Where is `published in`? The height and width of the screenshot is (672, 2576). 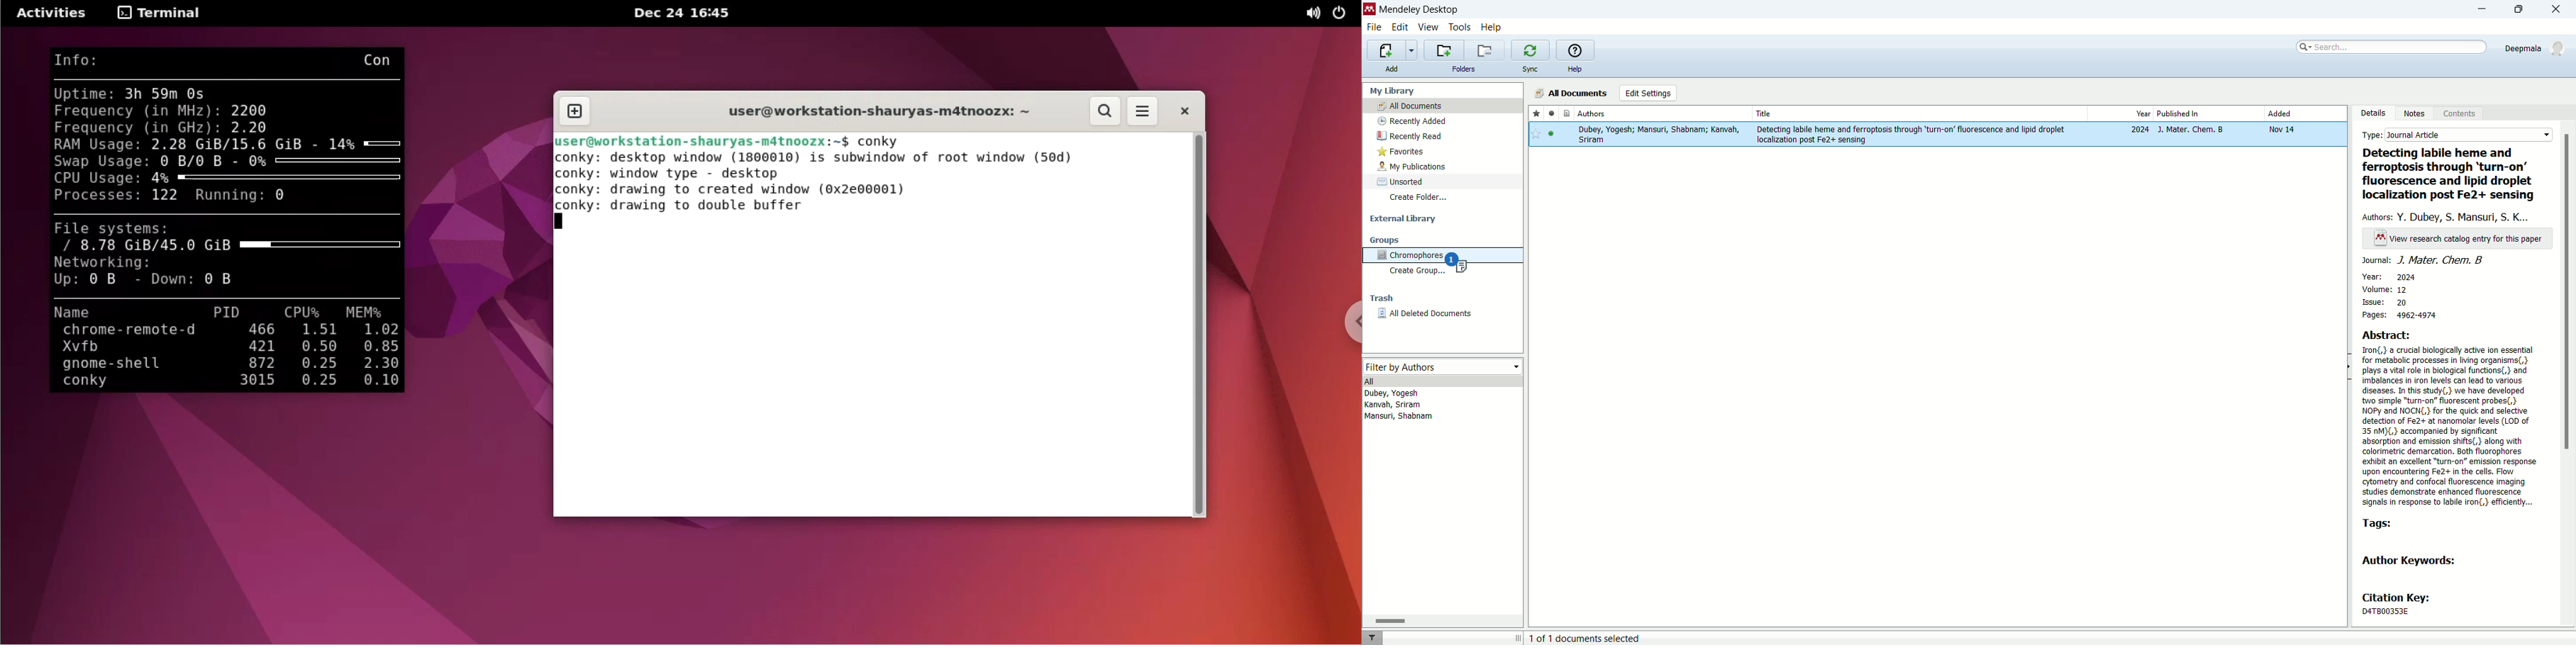
published in is located at coordinates (2208, 114).